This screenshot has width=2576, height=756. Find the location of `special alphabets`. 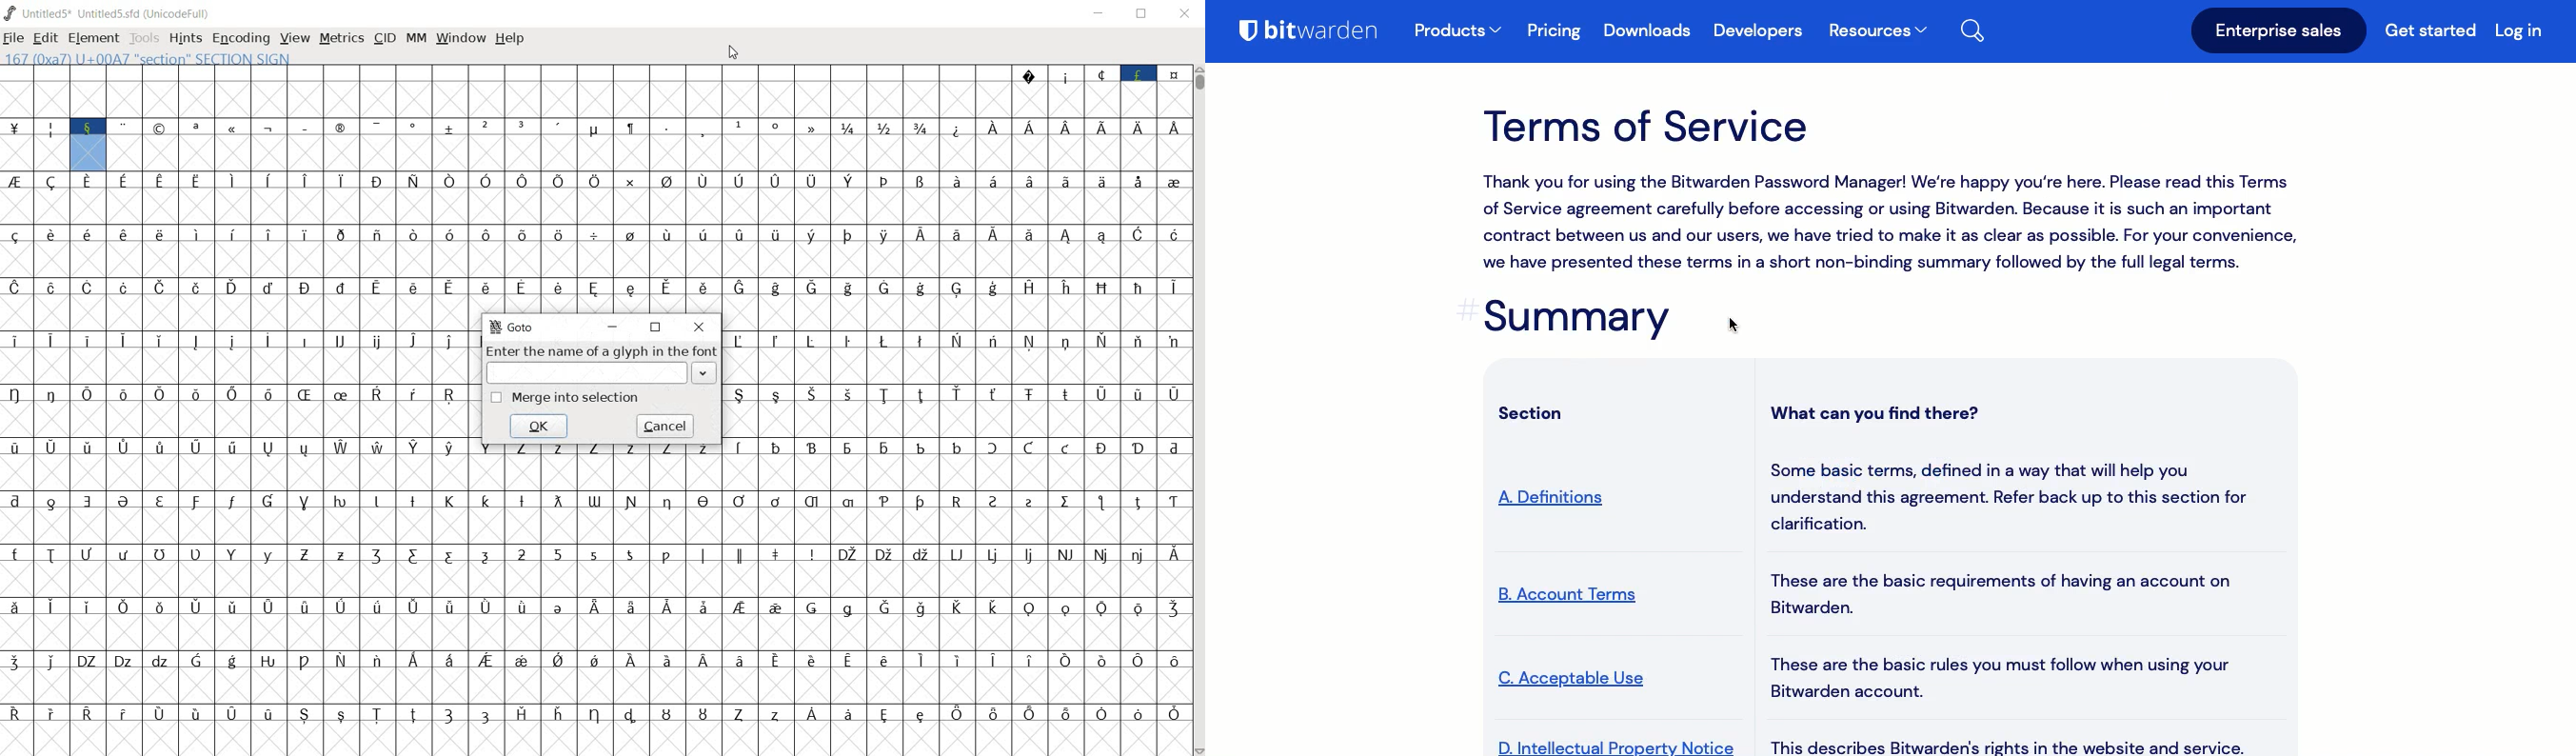

special alphabets is located at coordinates (954, 304).